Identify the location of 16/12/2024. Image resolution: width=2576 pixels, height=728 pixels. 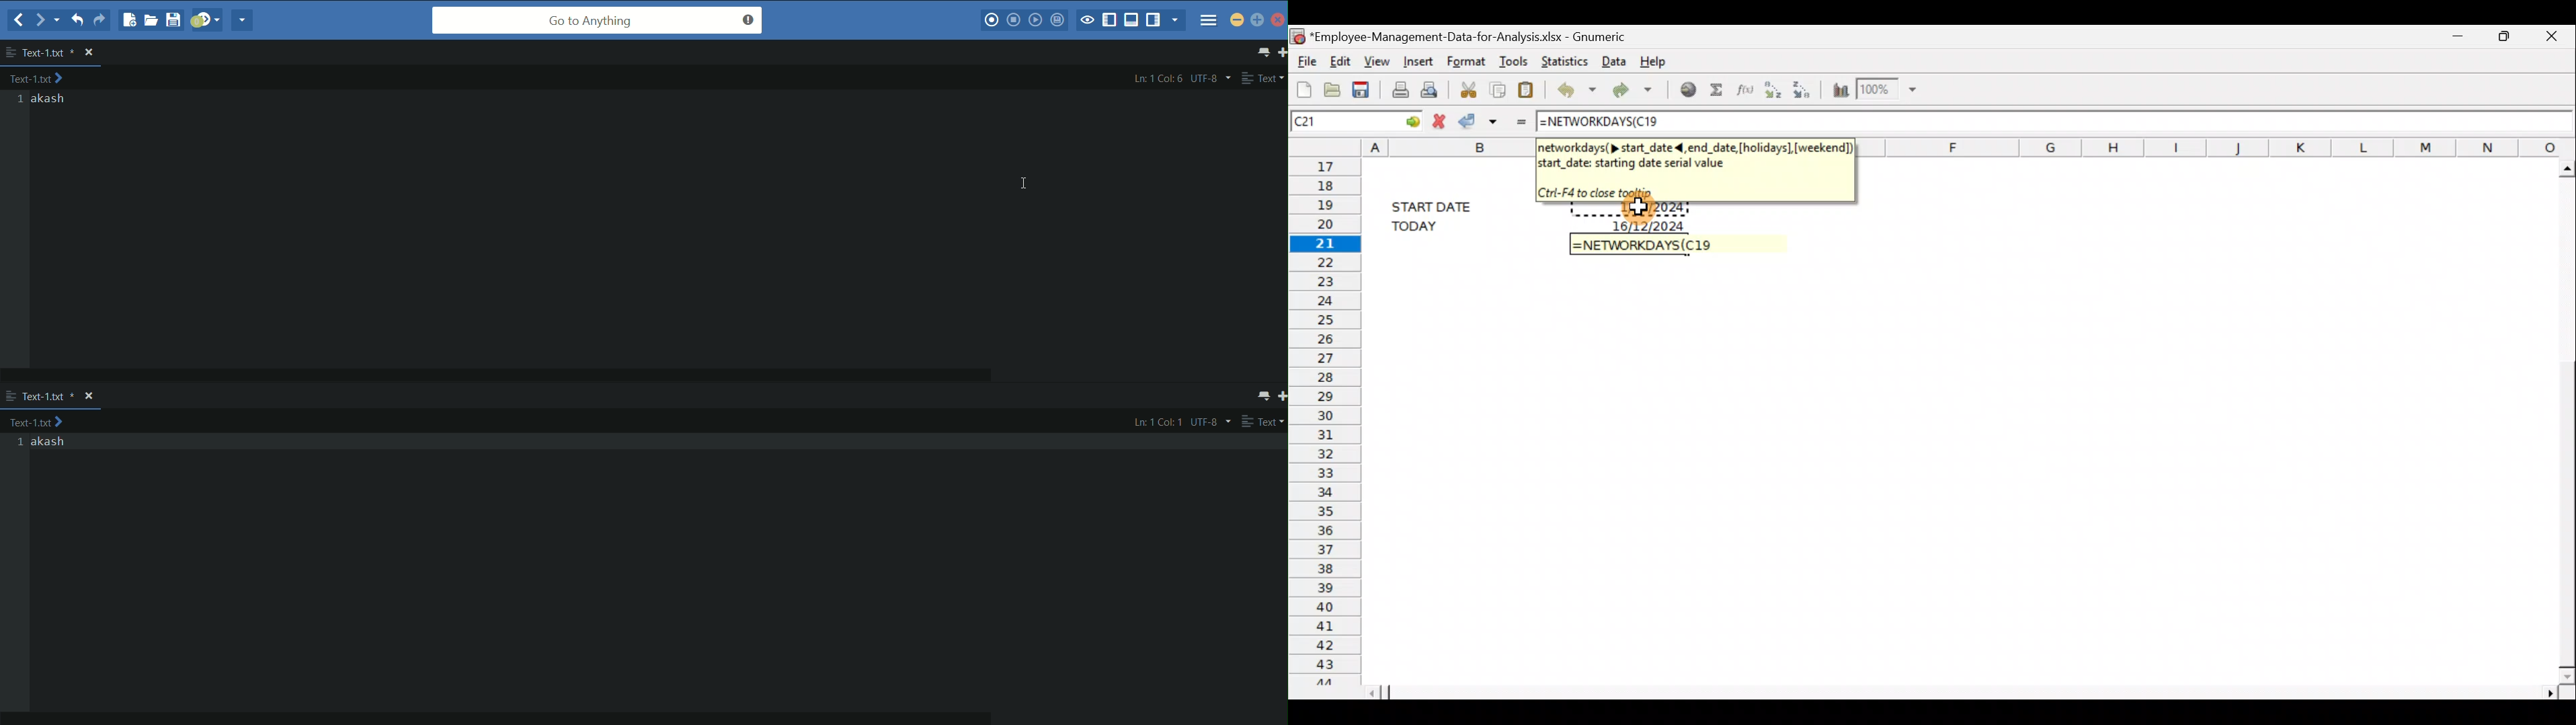
(1651, 224).